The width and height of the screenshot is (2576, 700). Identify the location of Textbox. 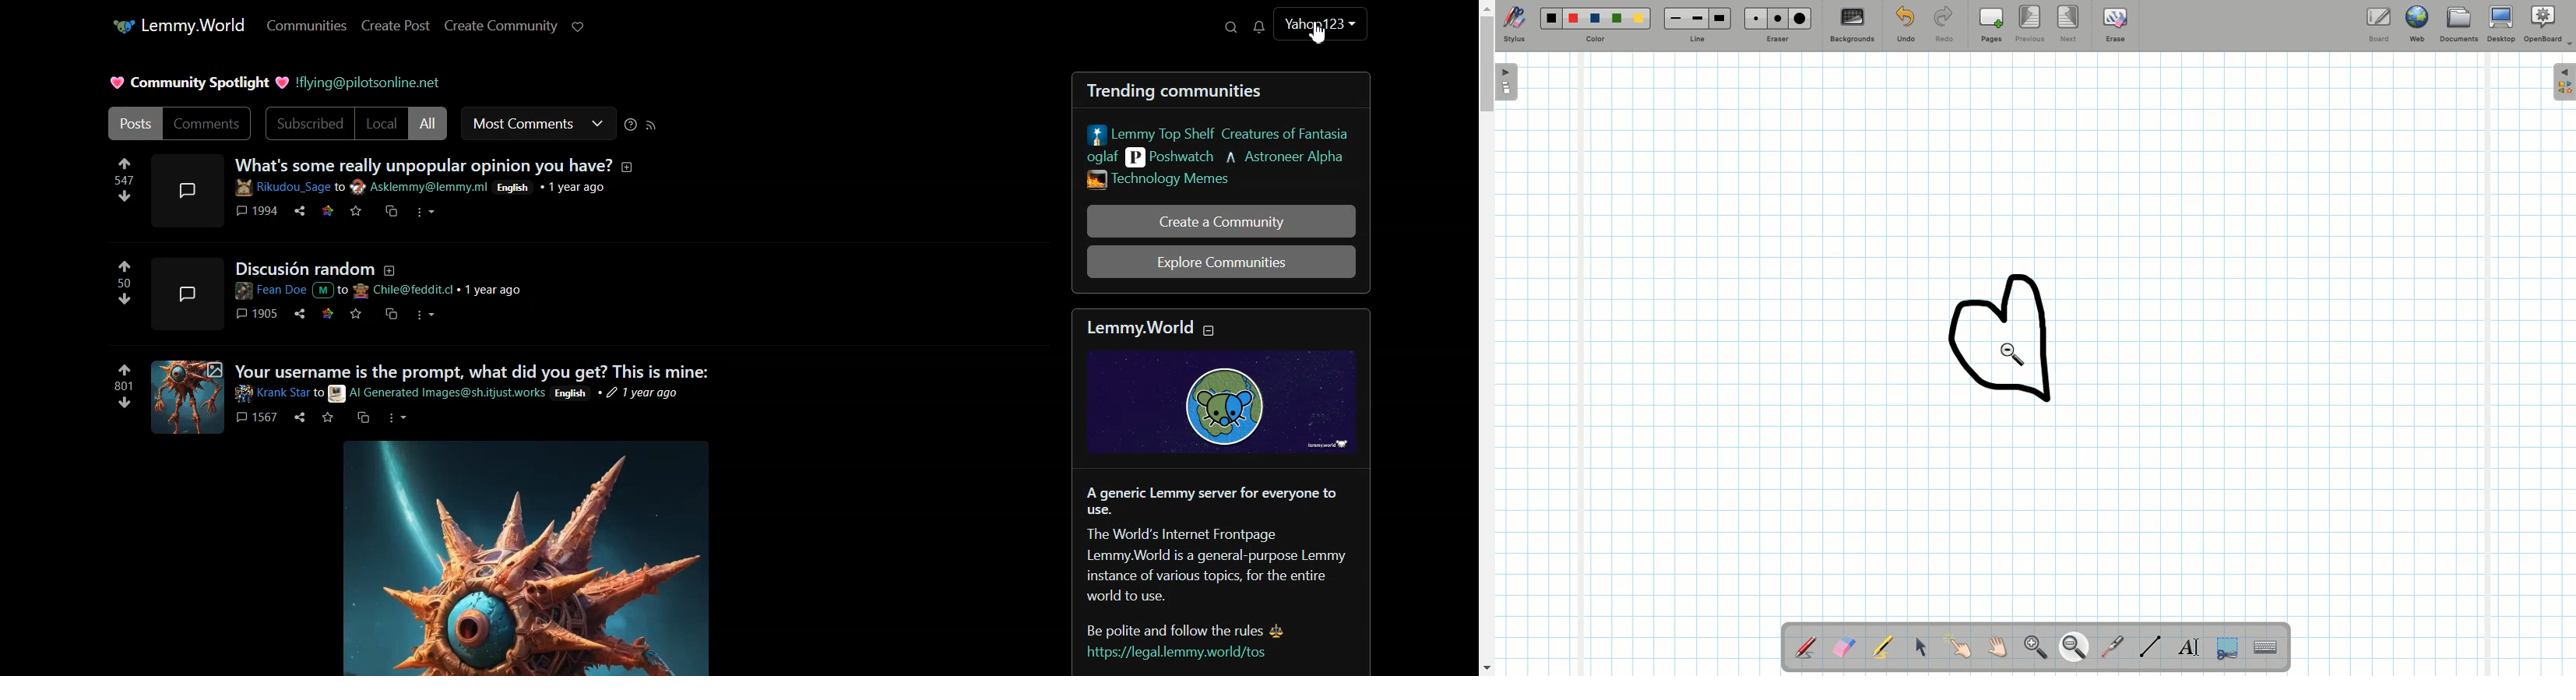
(2188, 646).